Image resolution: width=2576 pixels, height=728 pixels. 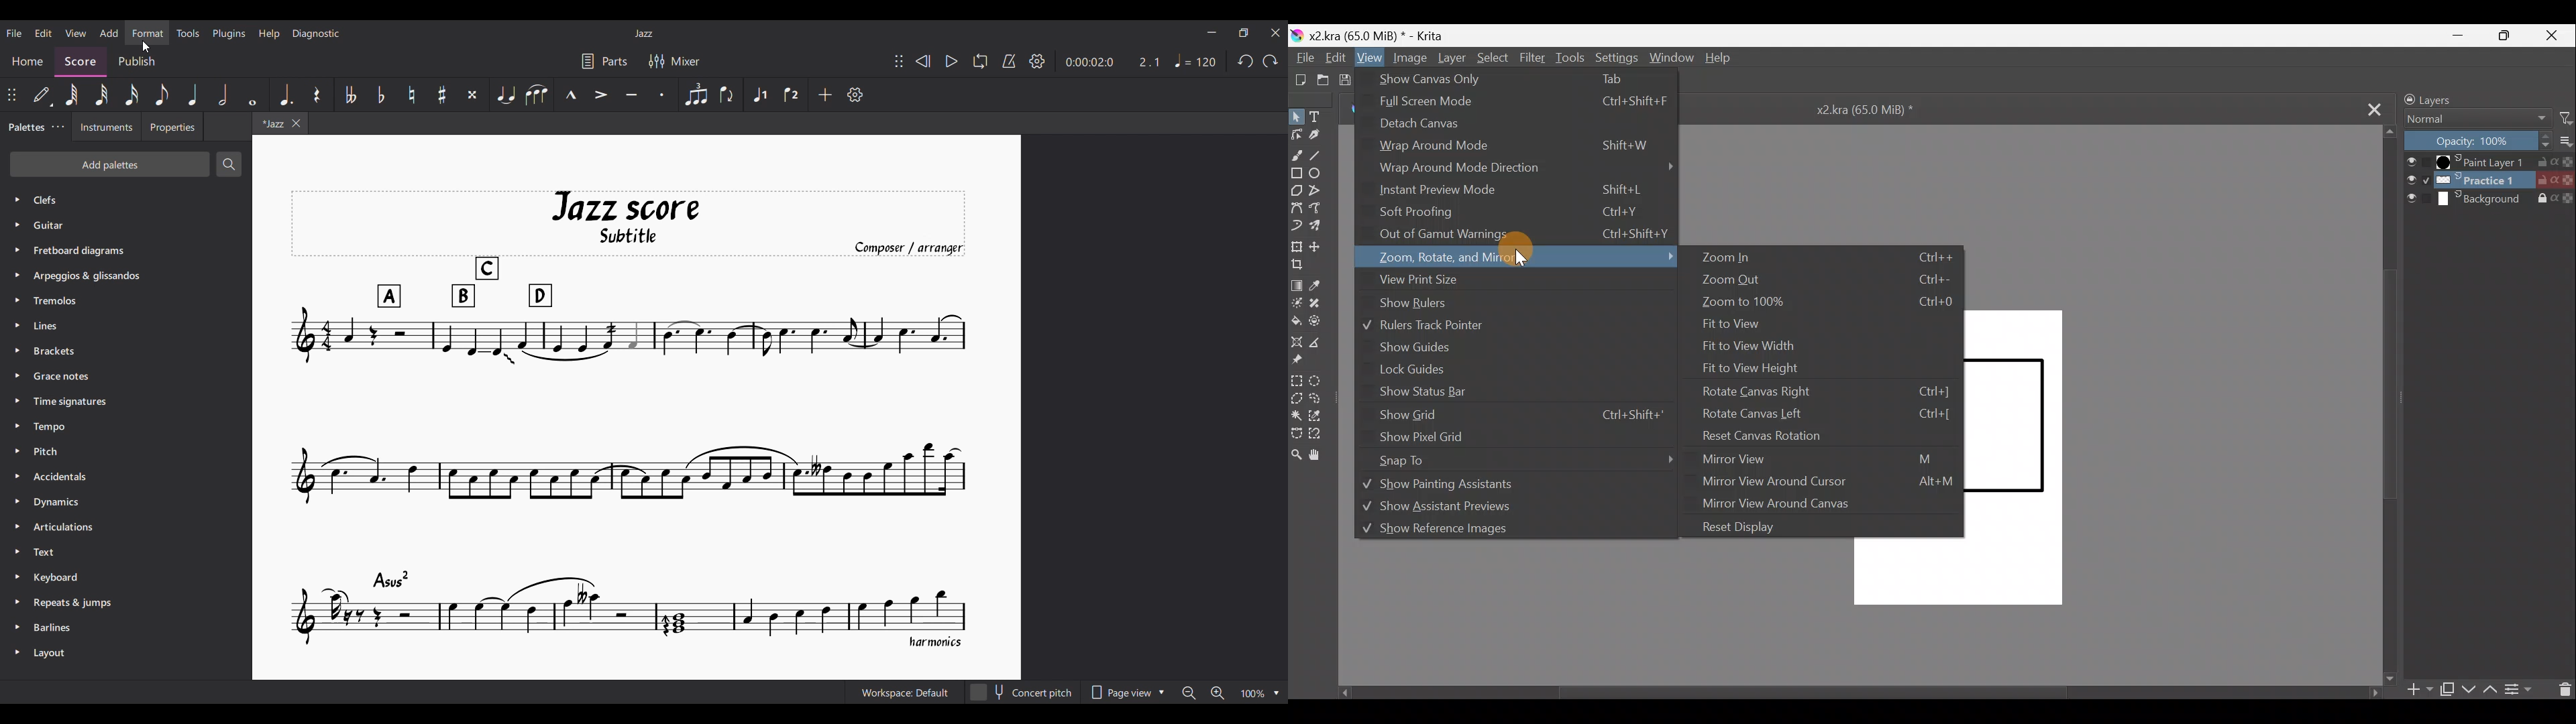 What do you see at coordinates (13, 33) in the screenshot?
I see `File menu` at bounding box center [13, 33].